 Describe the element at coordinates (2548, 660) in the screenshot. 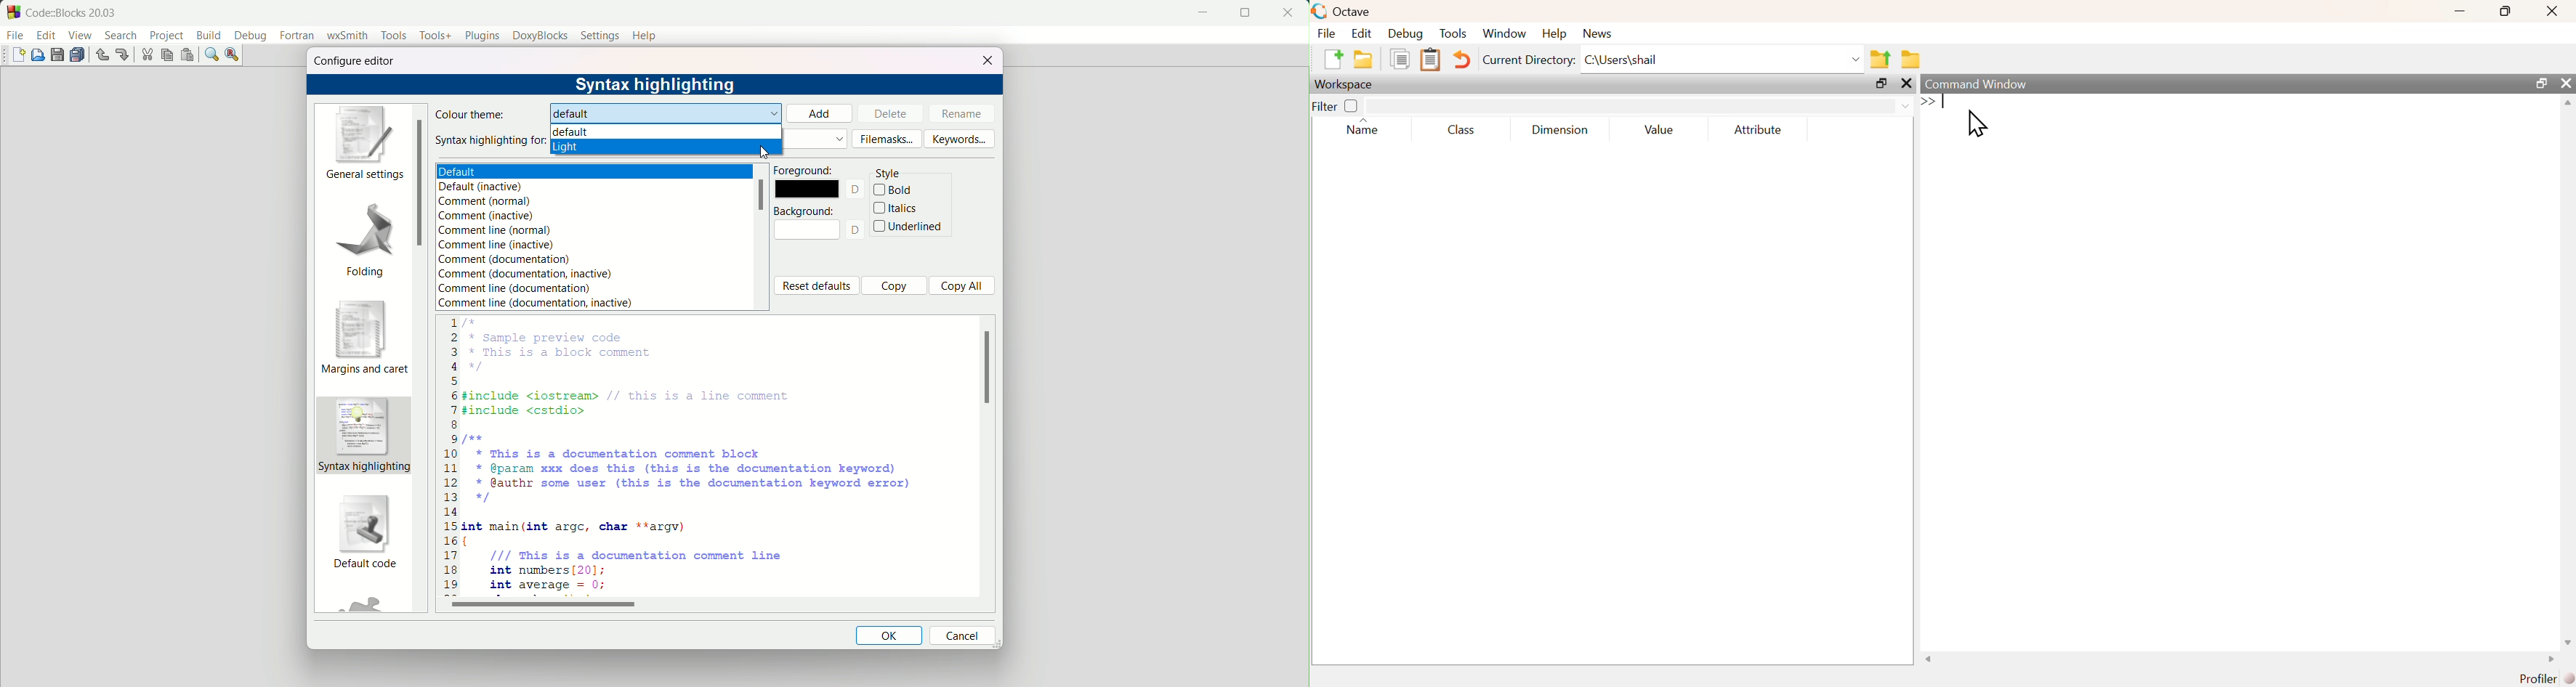

I see `scroll right` at that location.